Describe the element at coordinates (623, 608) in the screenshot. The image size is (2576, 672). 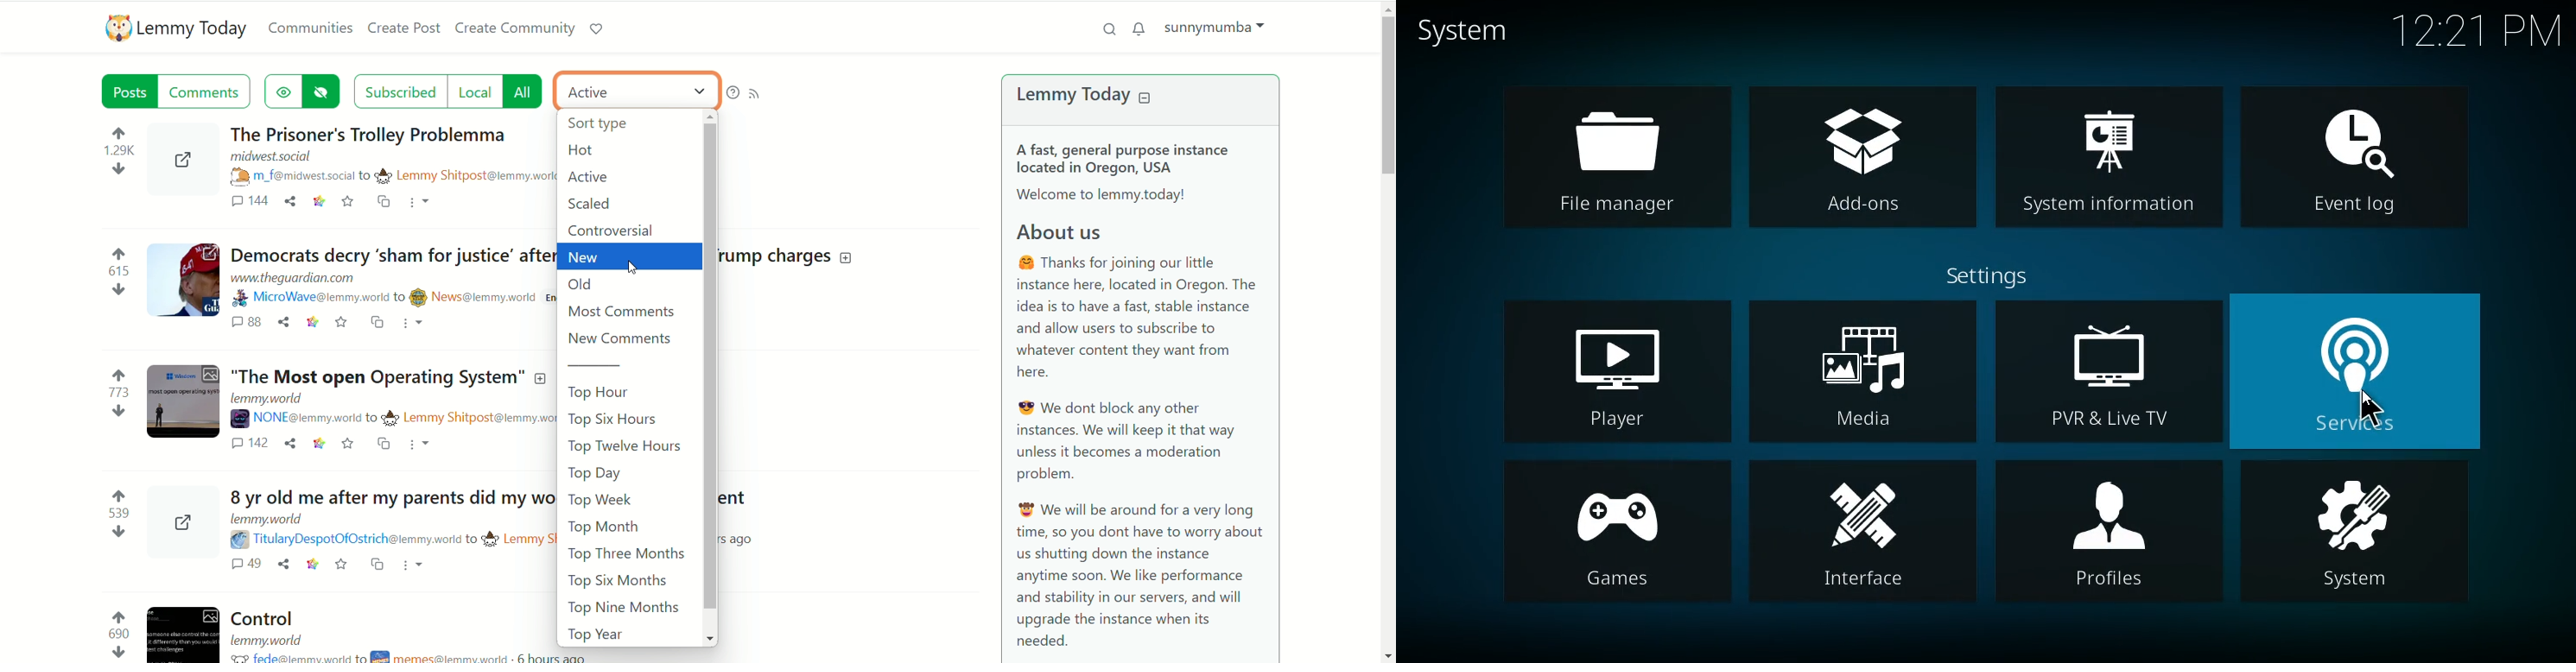
I see `top nine months` at that location.